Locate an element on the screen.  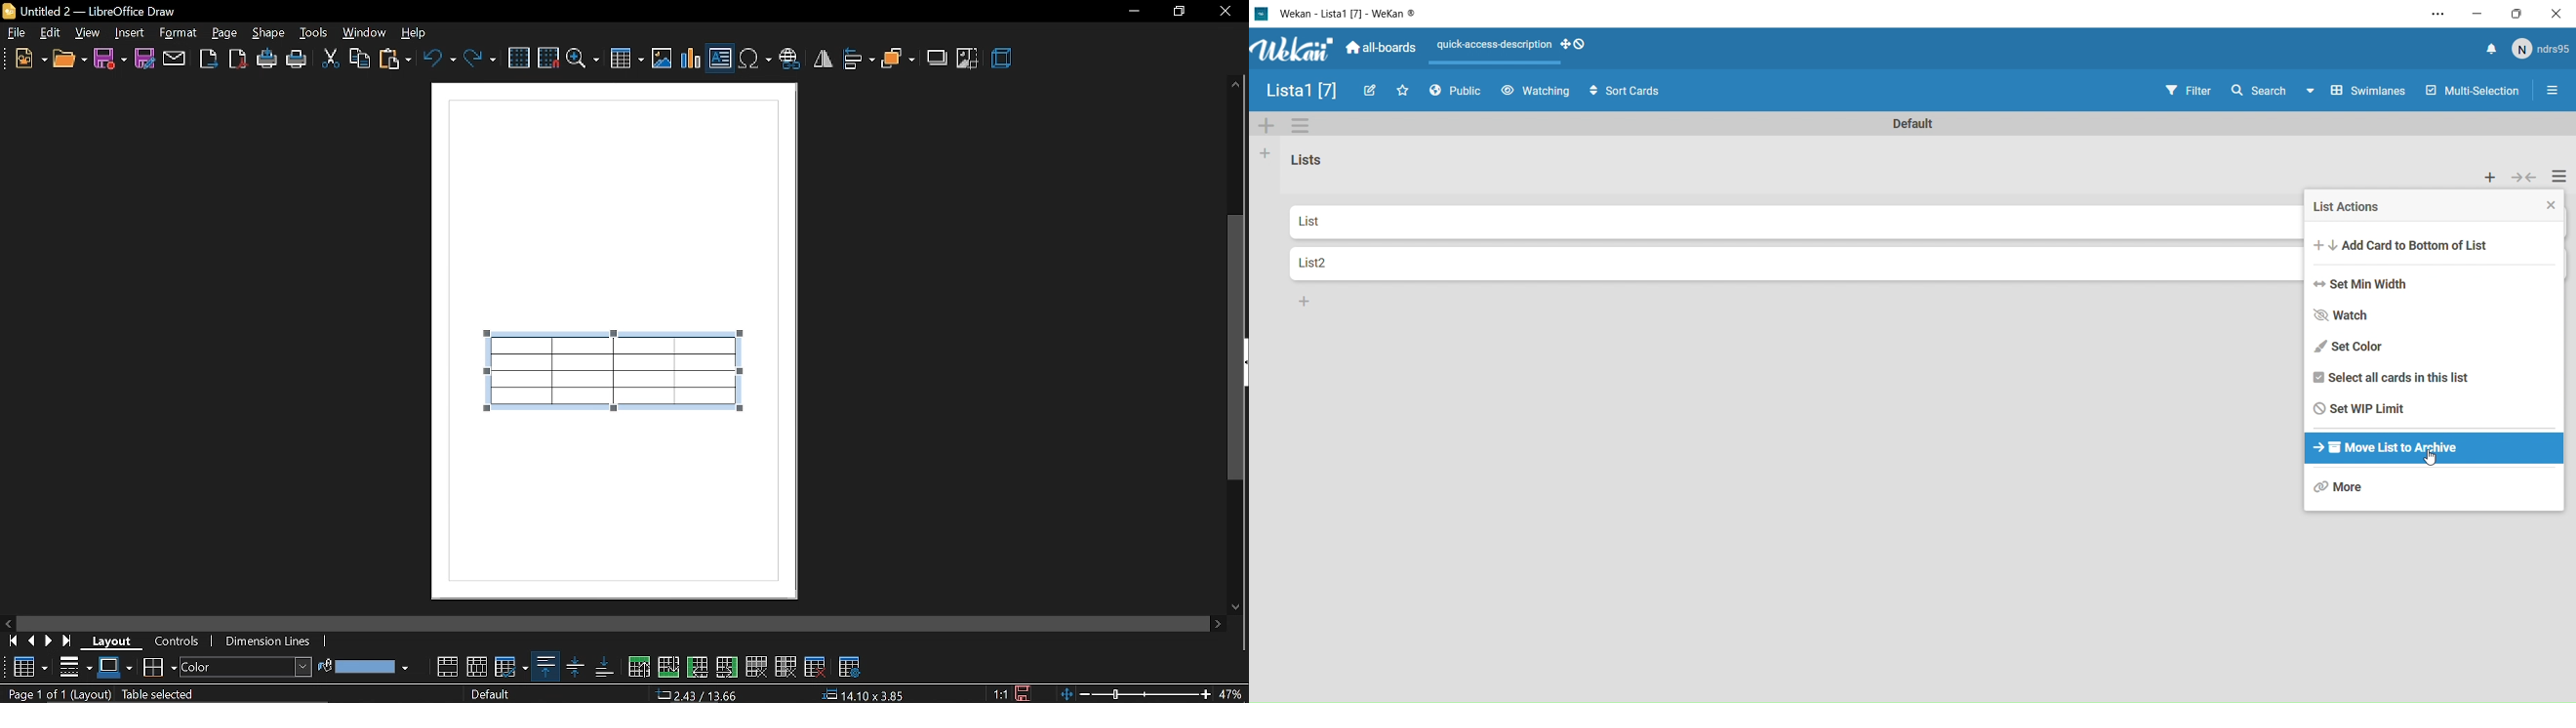
Swimlines is located at coordinates (2357, 93).